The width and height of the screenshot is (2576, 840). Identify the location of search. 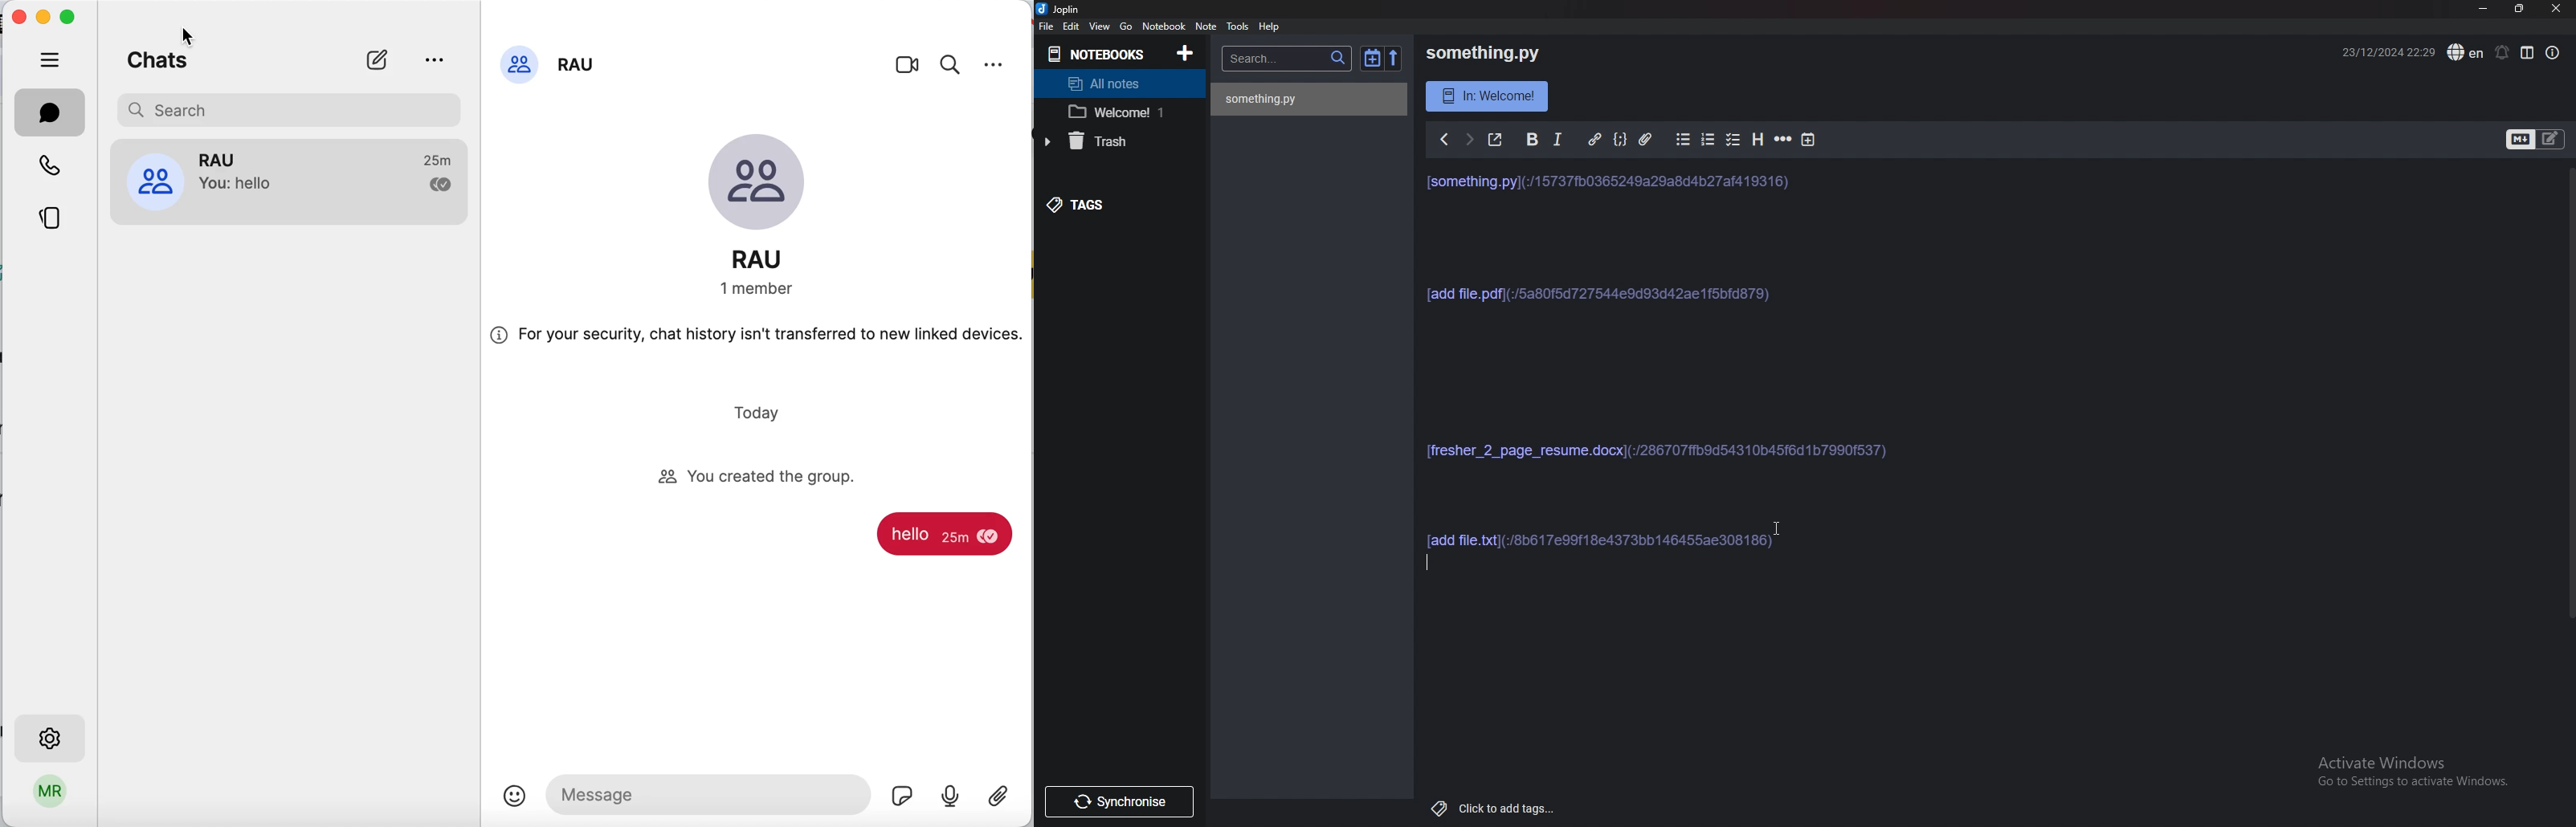
(290, 110).